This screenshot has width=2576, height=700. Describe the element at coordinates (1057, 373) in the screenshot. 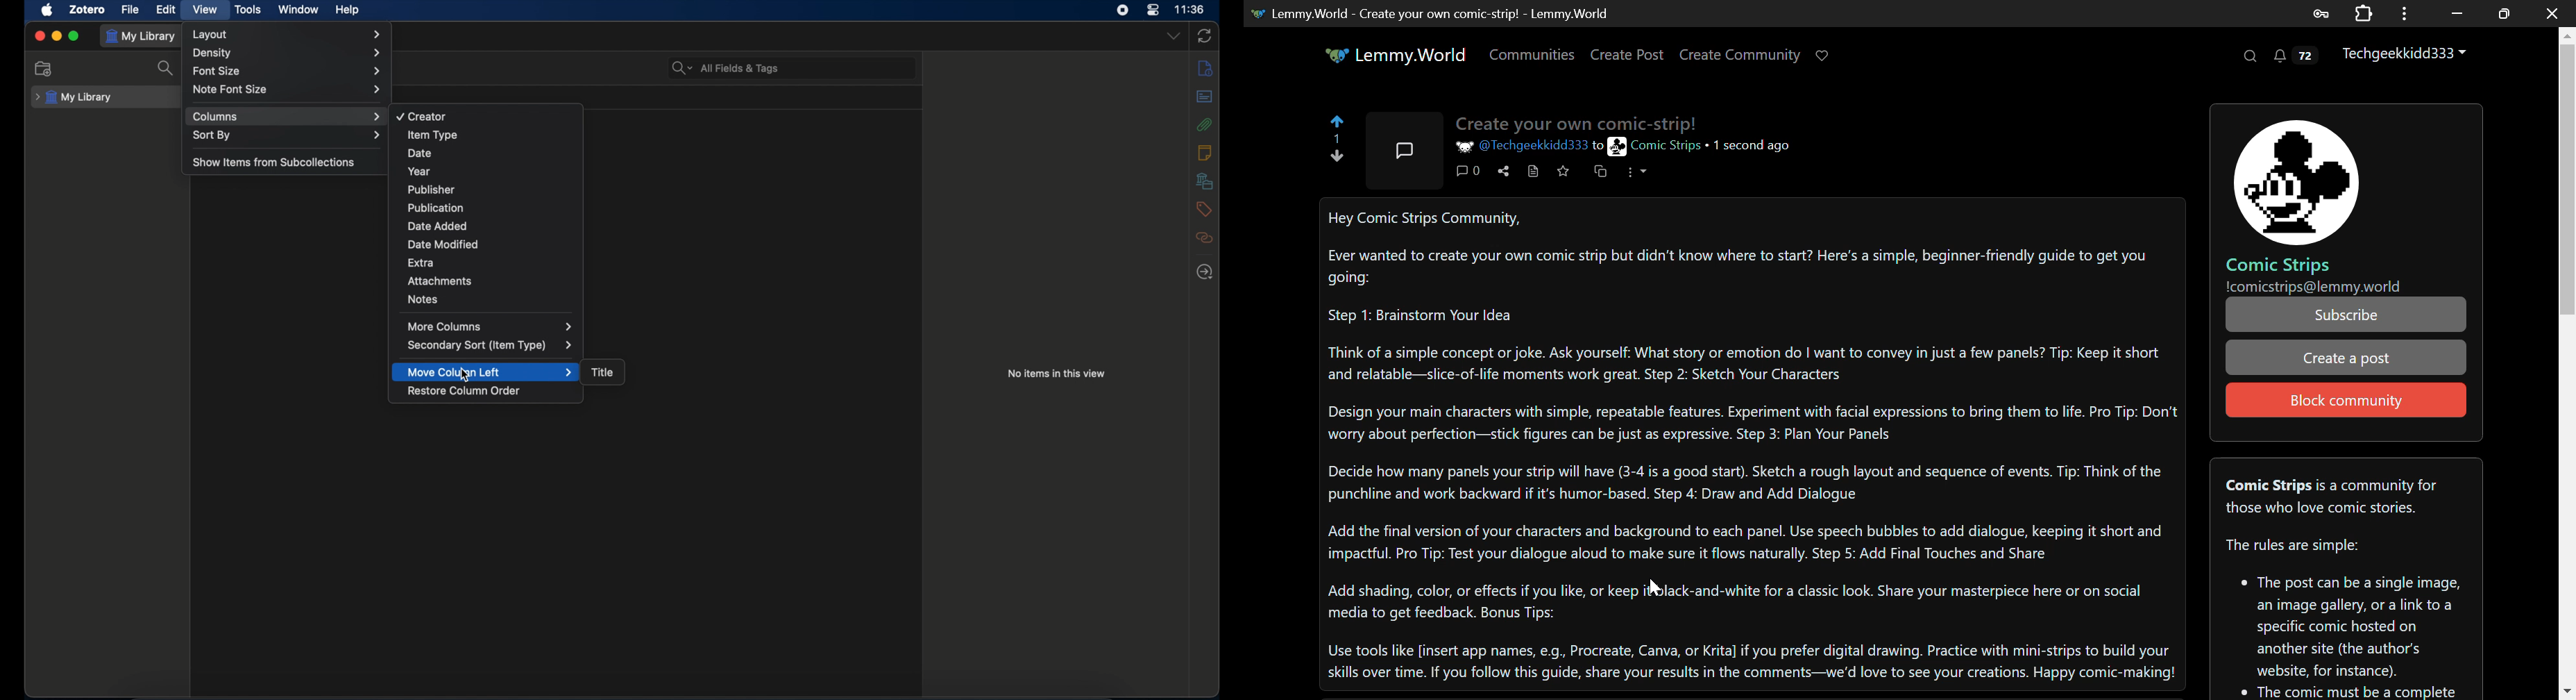

I see `no items in this view` at that location.